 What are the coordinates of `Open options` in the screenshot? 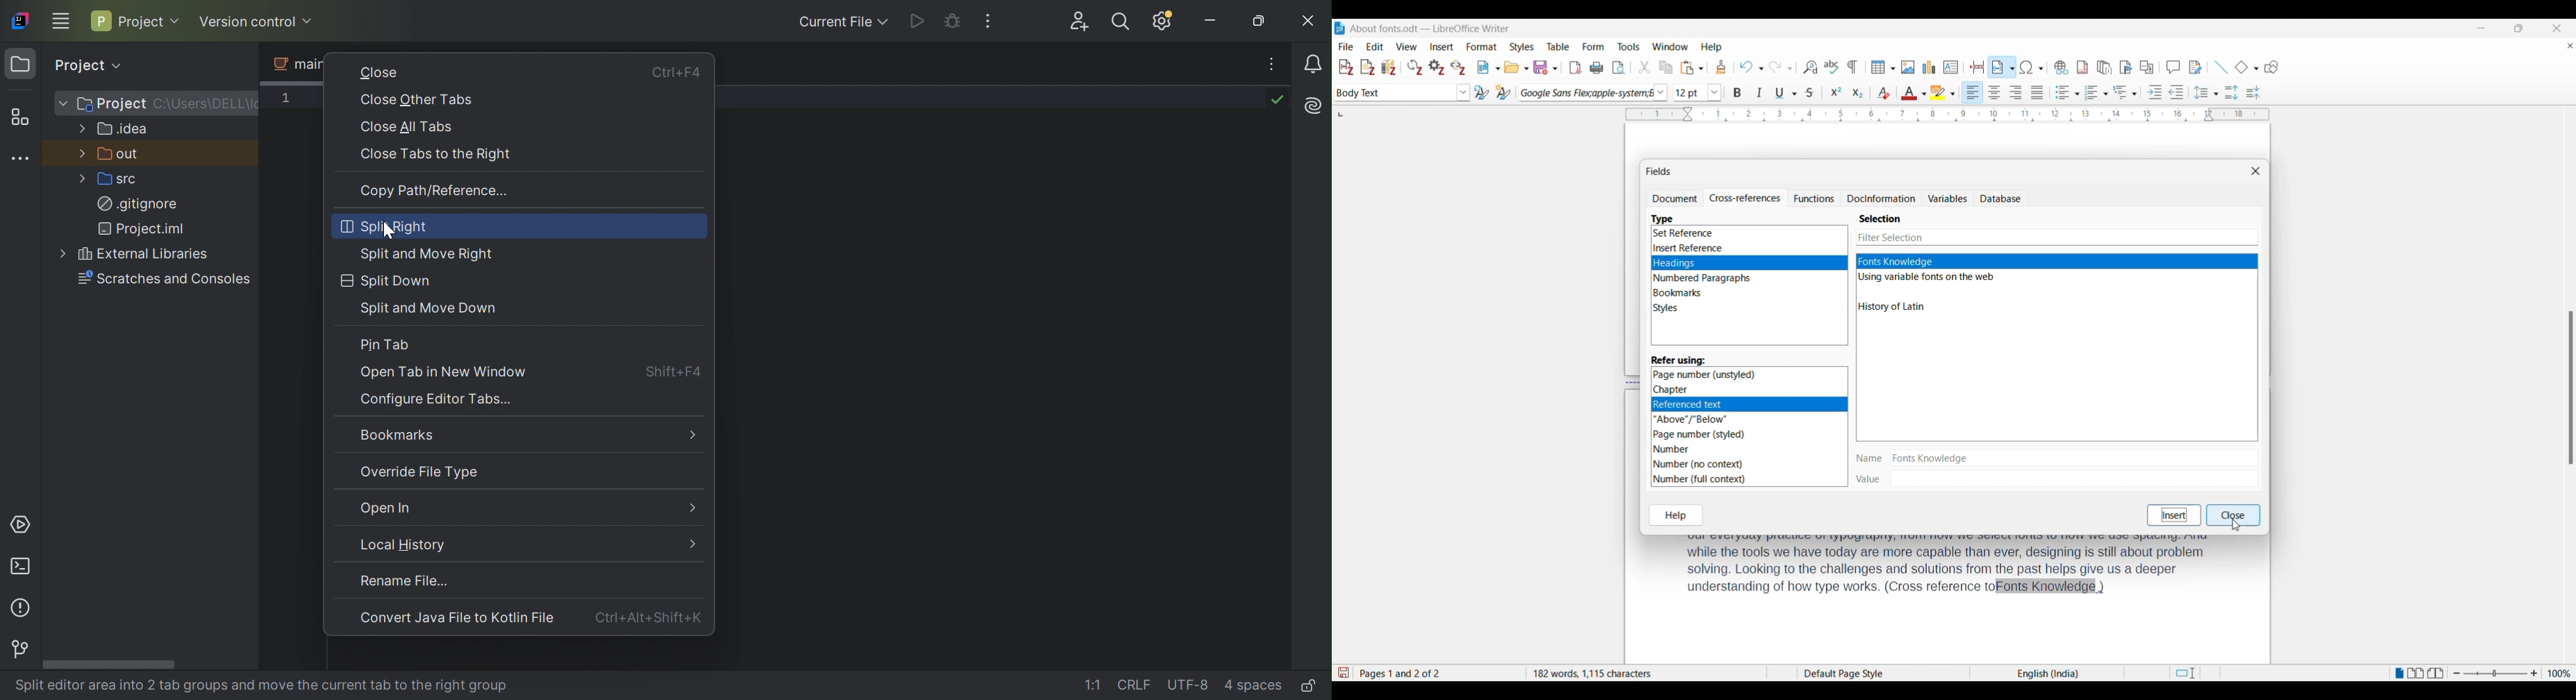 It's located at (1516, 67).